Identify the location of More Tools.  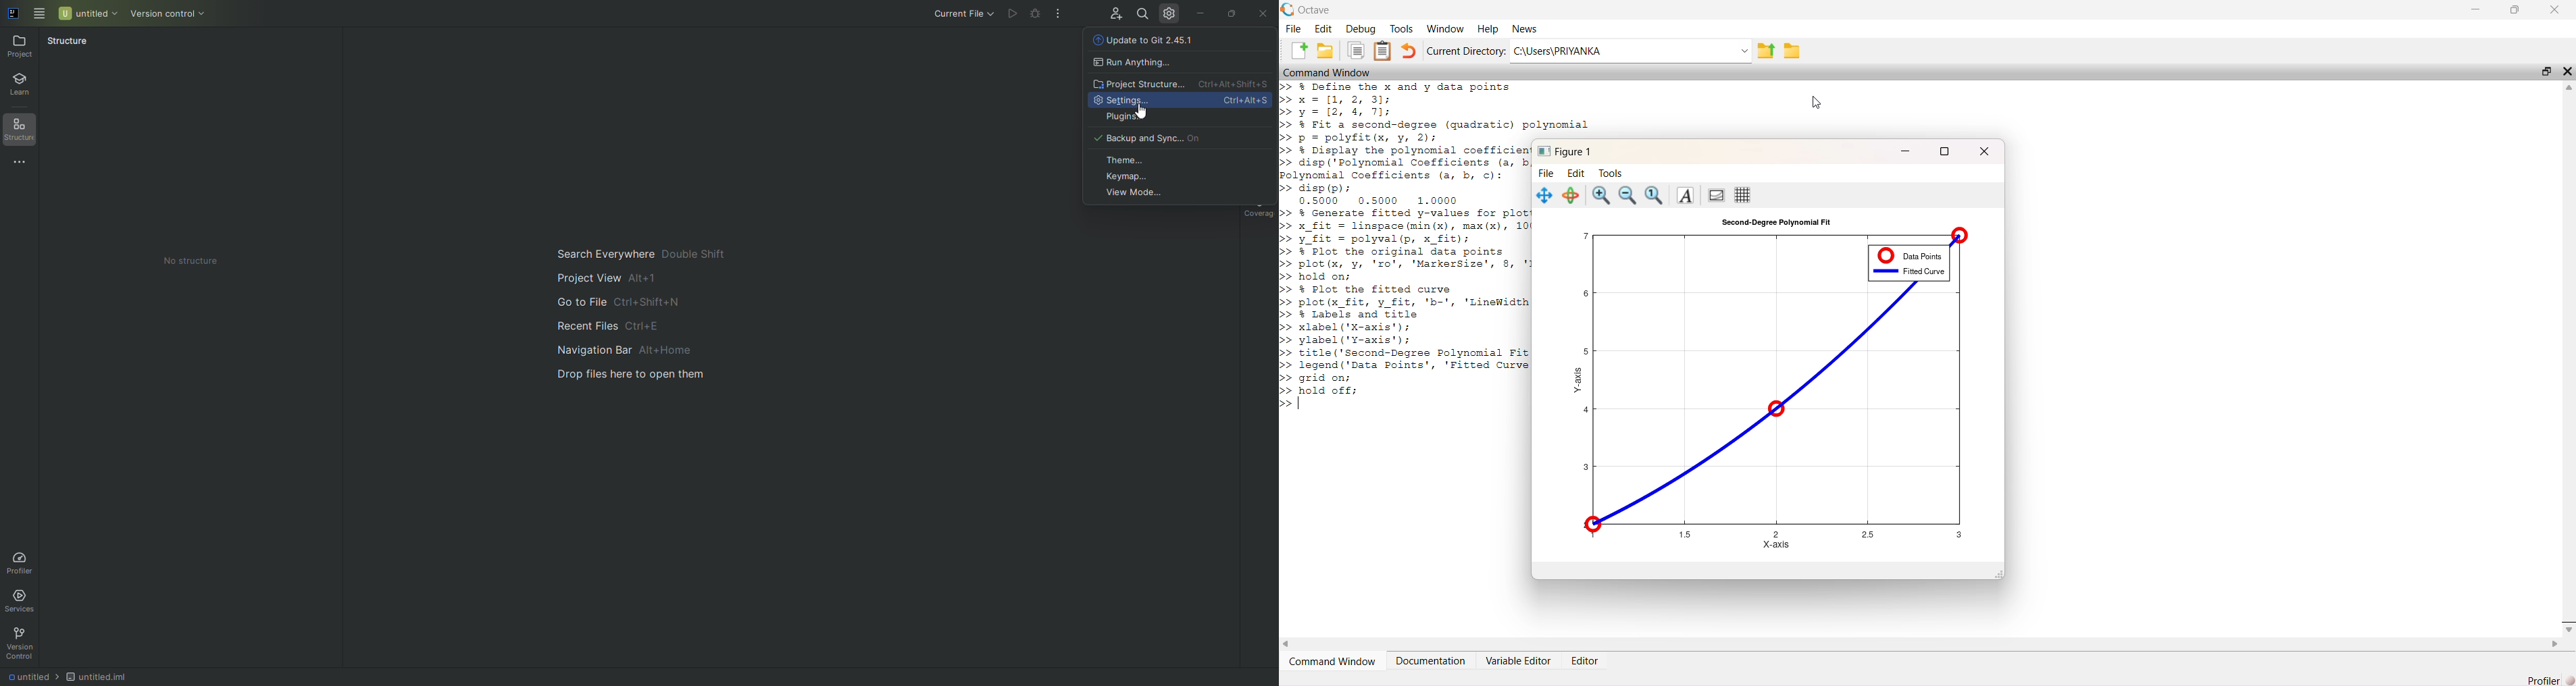
(23, 165).